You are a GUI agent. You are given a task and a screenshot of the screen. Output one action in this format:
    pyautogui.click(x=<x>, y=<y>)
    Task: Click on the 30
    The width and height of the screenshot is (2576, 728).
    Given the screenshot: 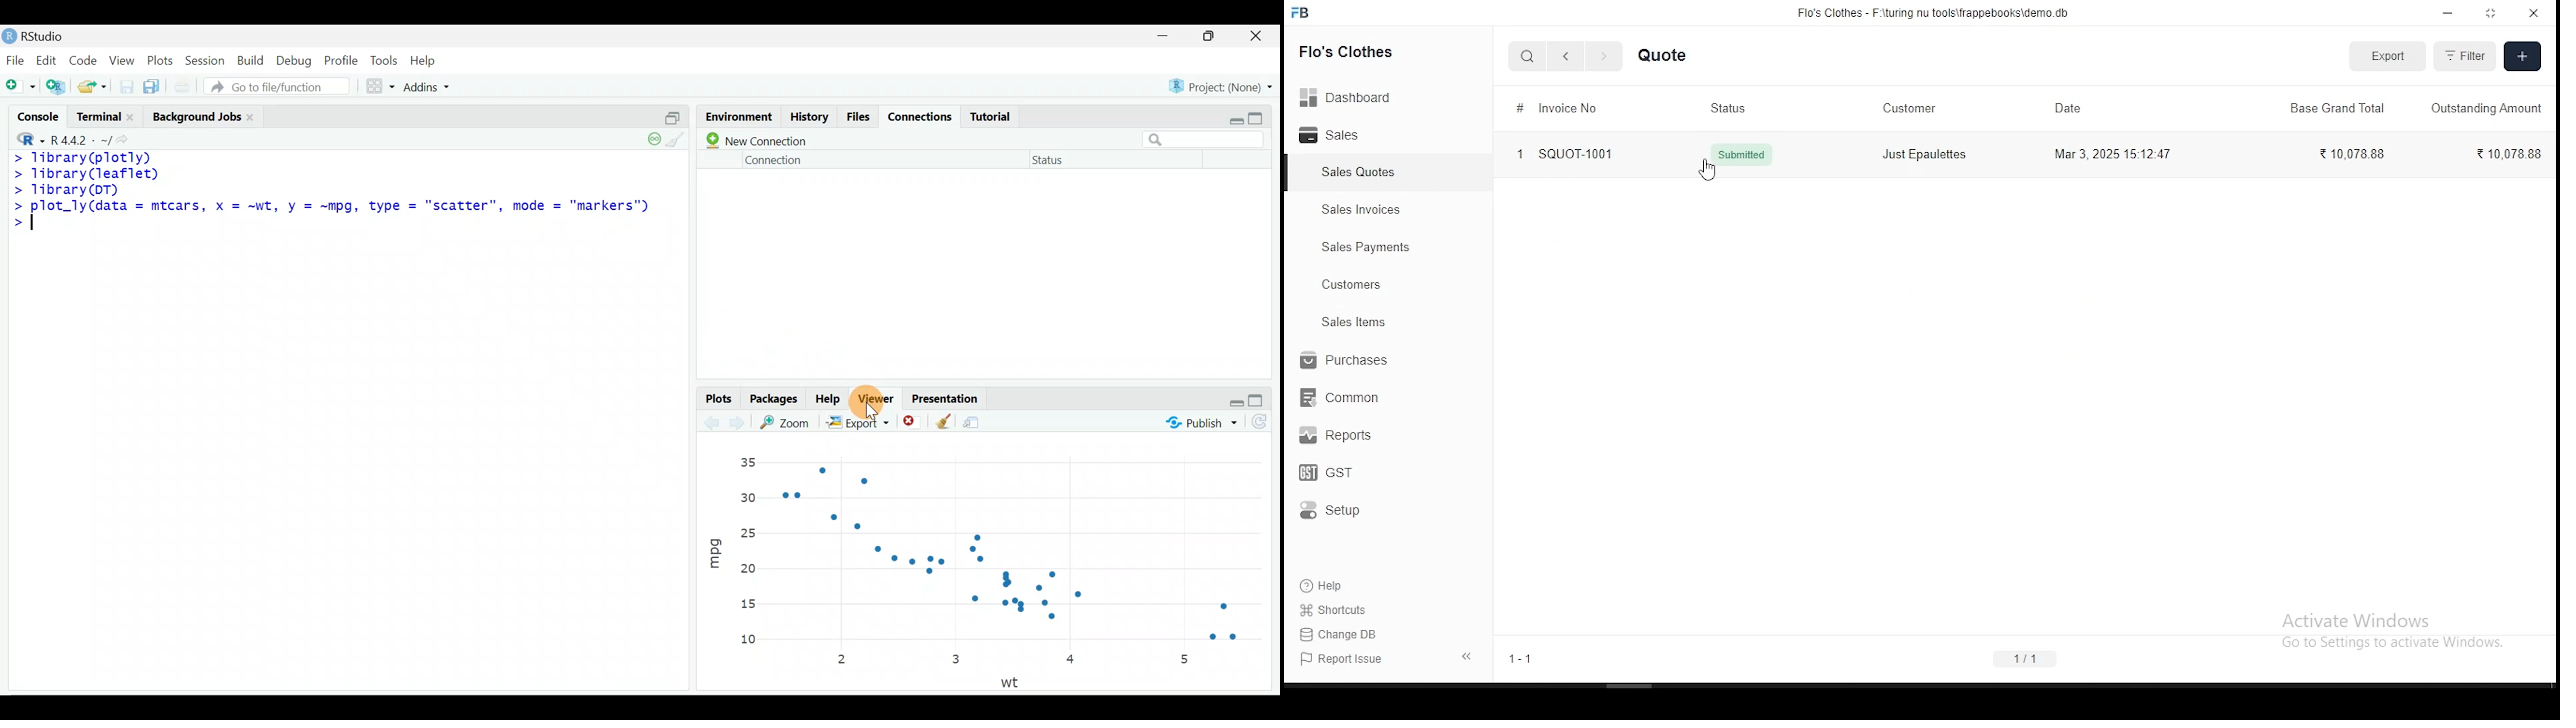 What is the action you would take?
    pyautogui.click(x=749, y=499)
    